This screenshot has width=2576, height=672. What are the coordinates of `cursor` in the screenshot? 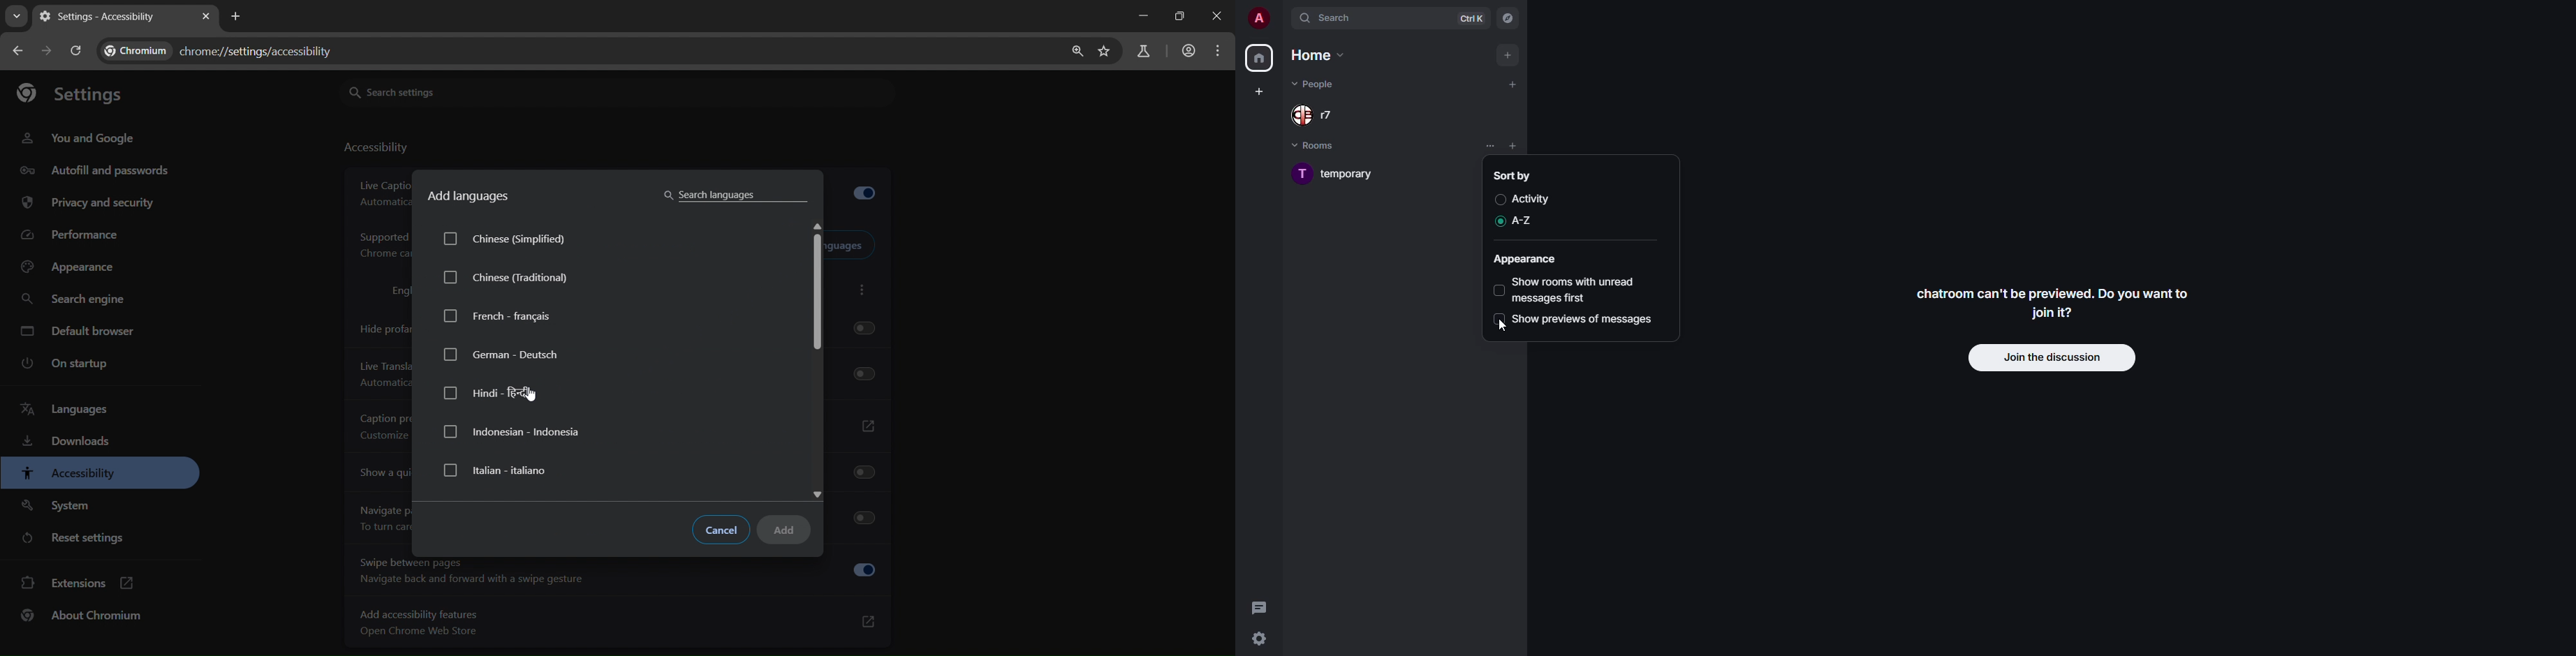 It's located at (1506, 327).